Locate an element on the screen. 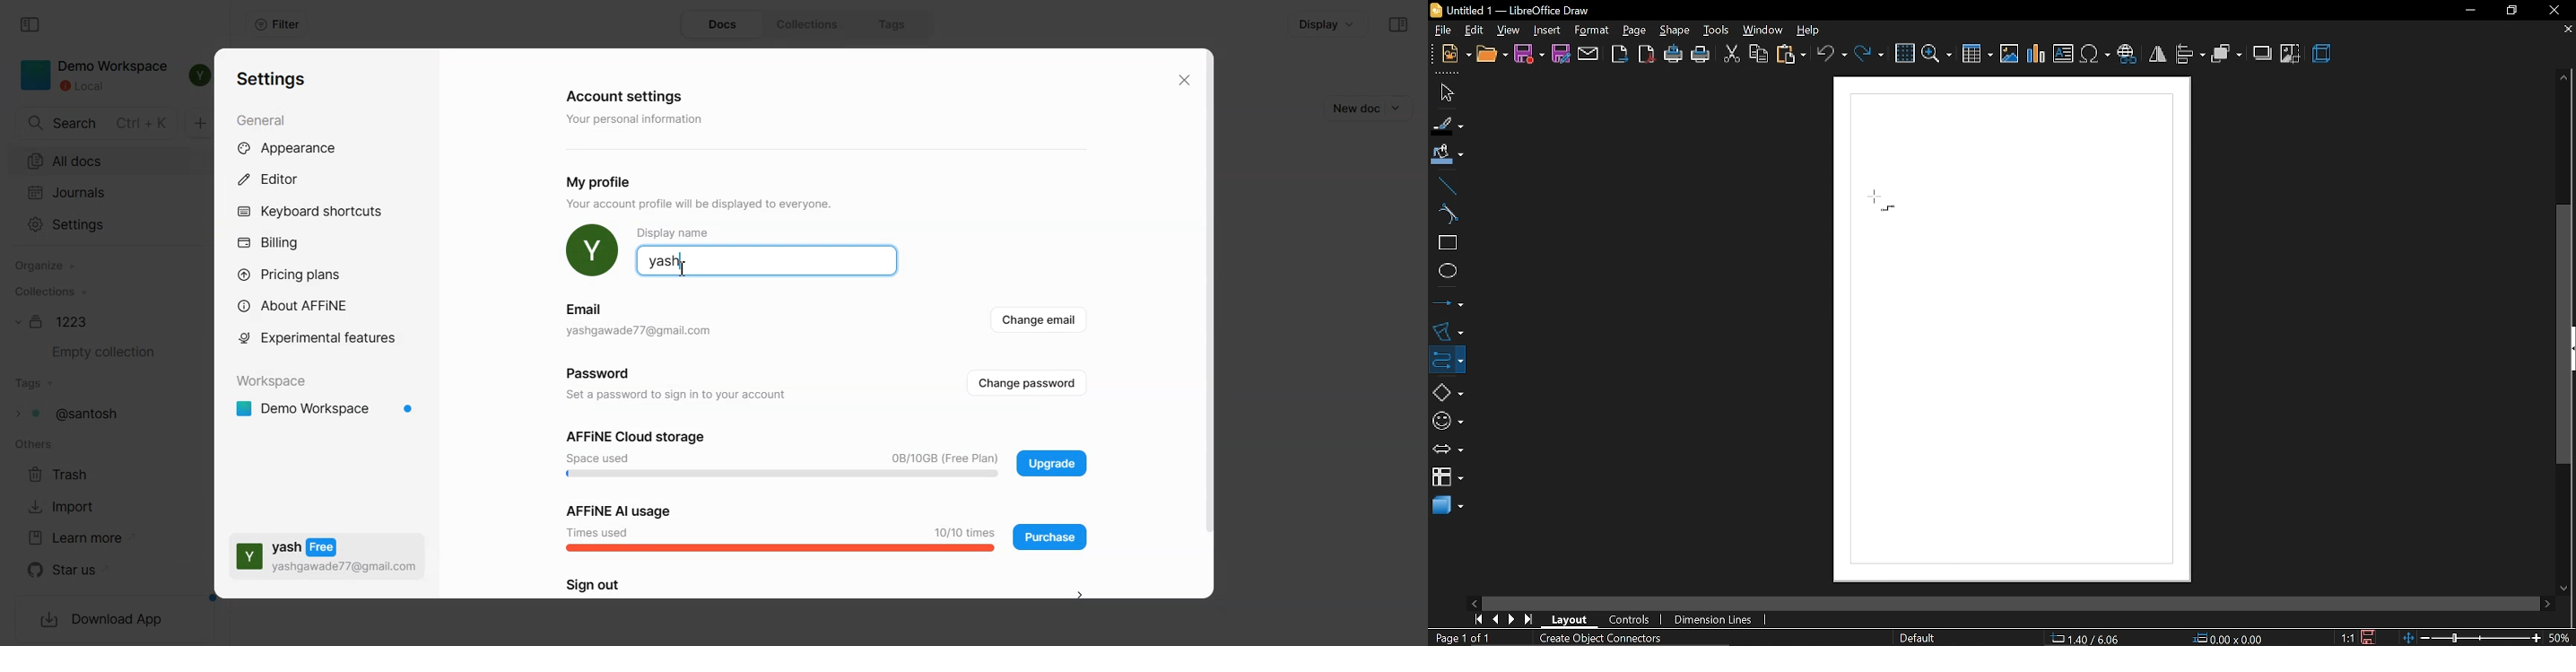 The width and height of the screenshot is (2576, 672). zoom is located at coordinates (1936, 54).